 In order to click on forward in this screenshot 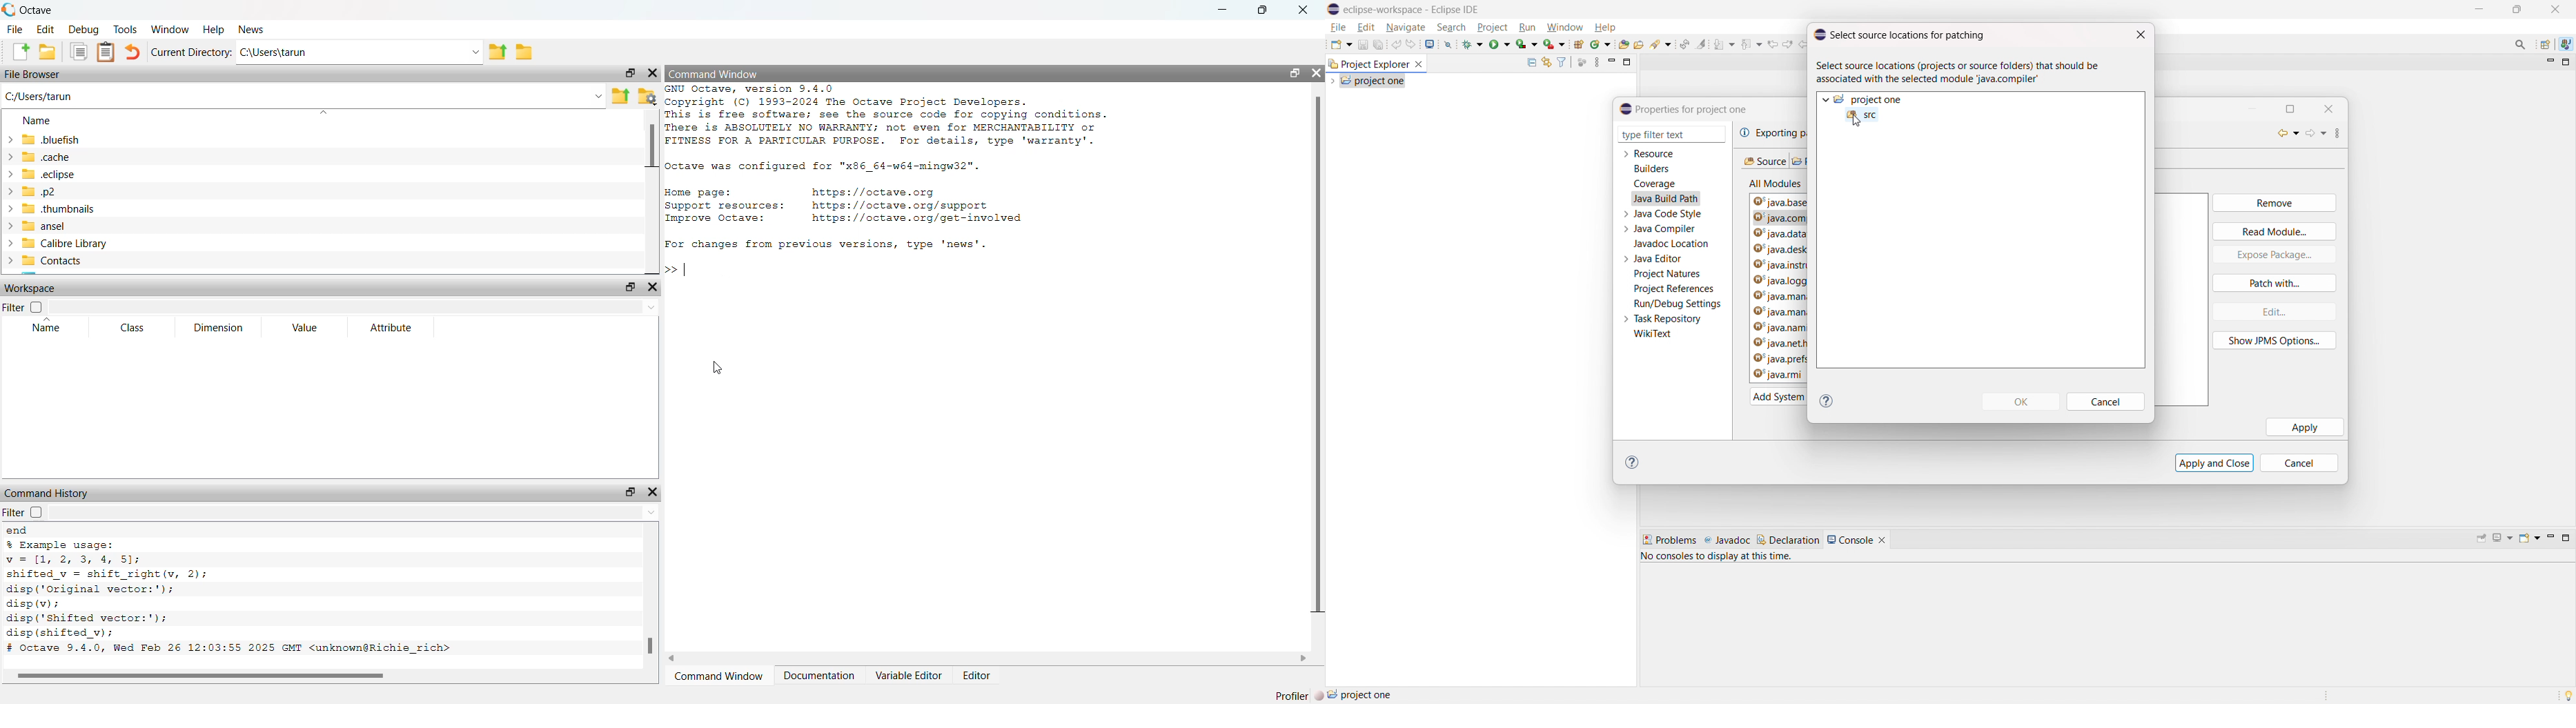, I will do `click(2317, 135)`.